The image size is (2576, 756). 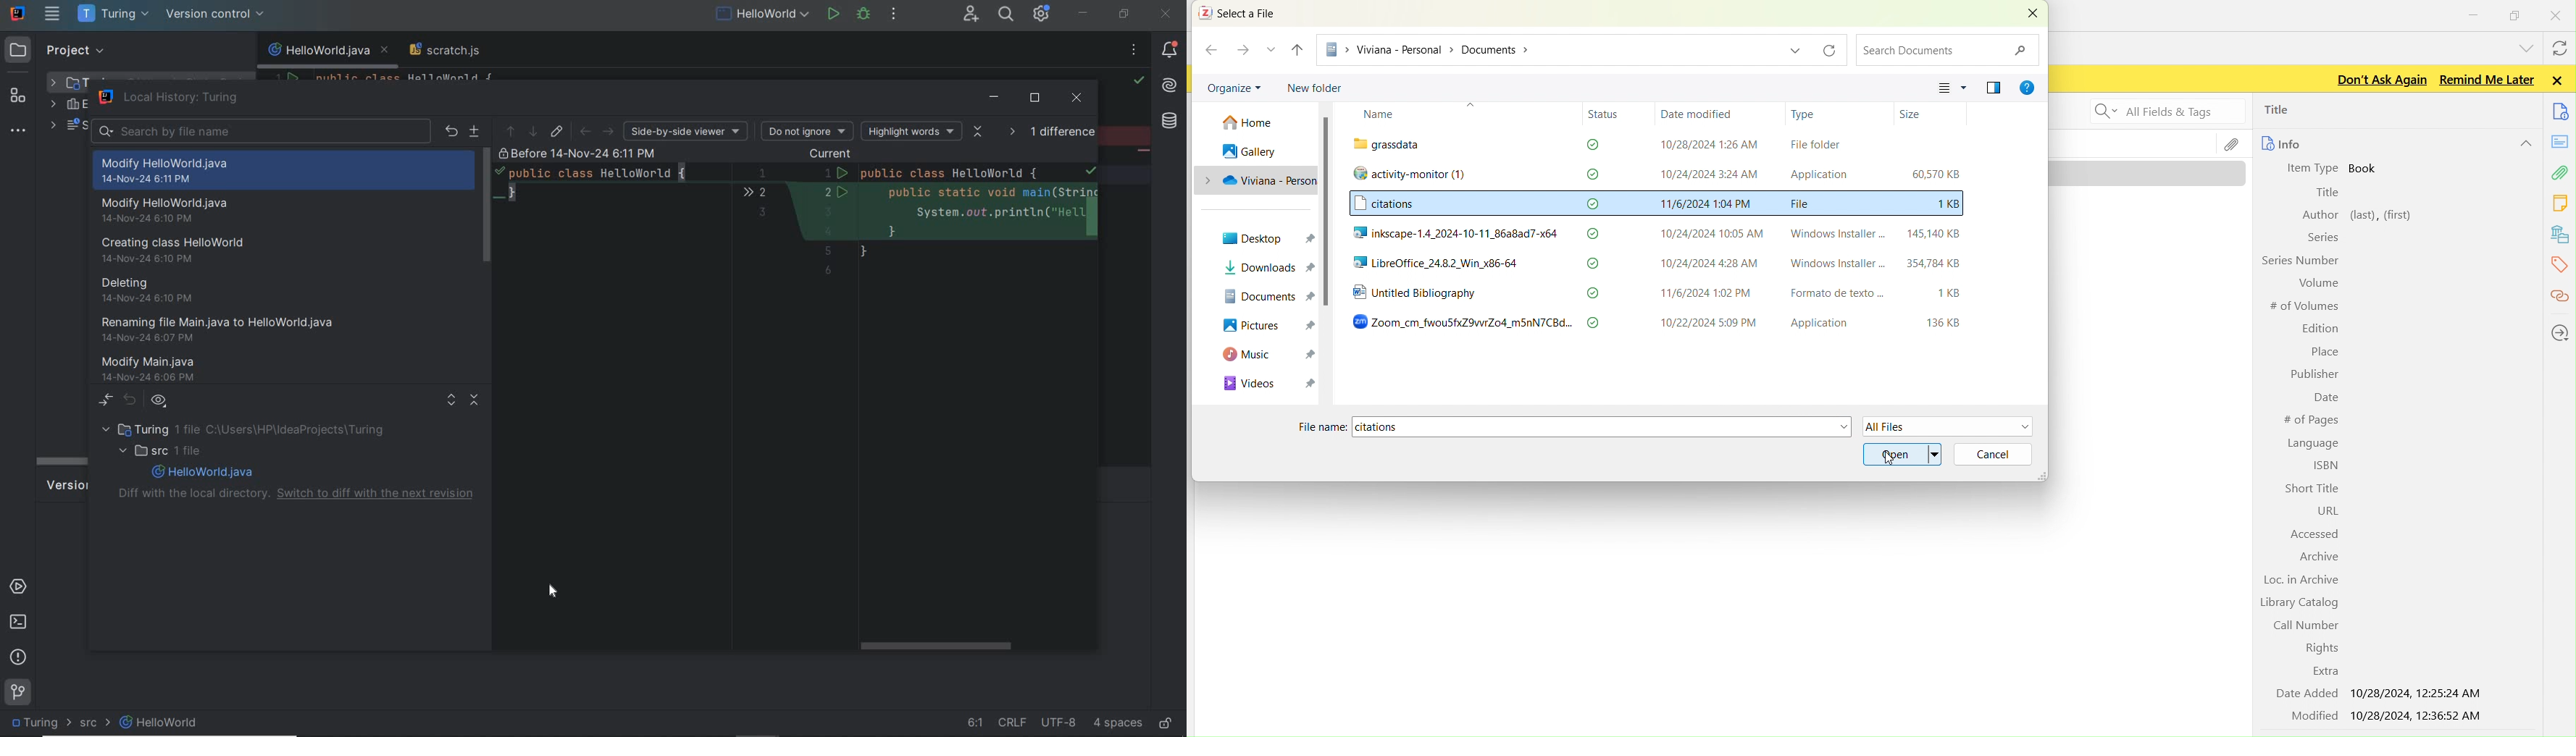 What do you see at coordinates (1910, 114) in the screenshot?
I see `Size` at bounding box center [1910, 114].